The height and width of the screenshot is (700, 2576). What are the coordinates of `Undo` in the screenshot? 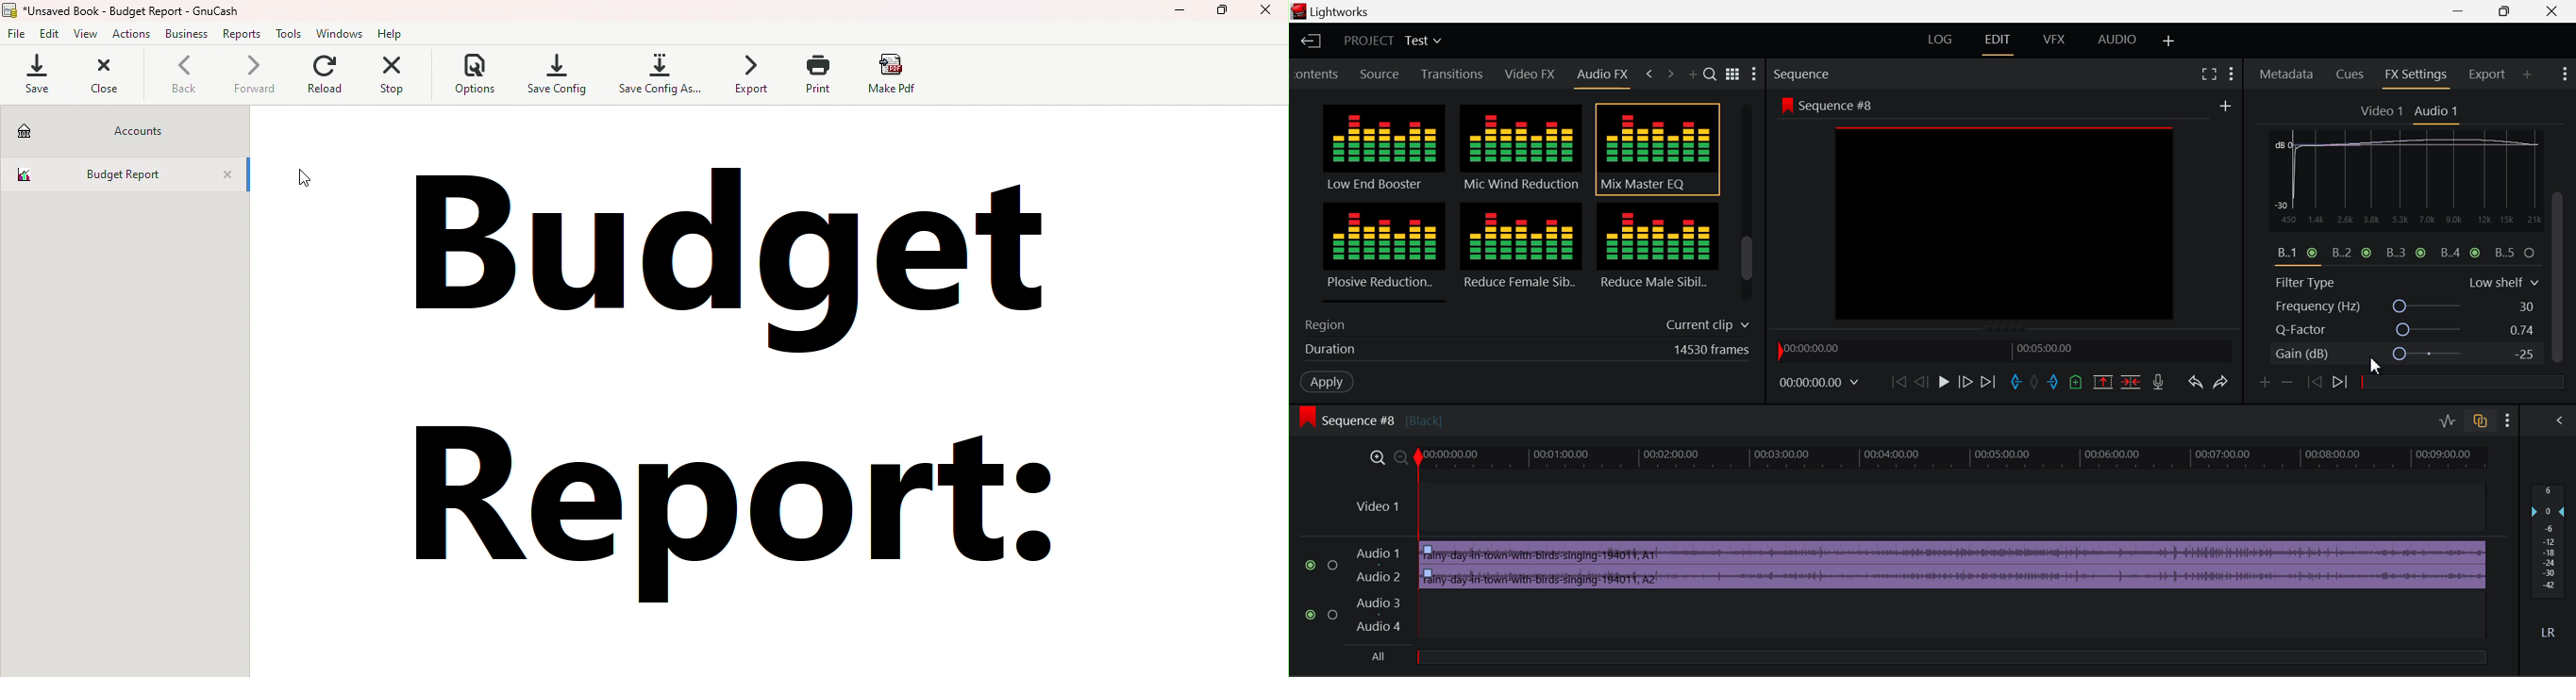 It's located at (2198, 386).